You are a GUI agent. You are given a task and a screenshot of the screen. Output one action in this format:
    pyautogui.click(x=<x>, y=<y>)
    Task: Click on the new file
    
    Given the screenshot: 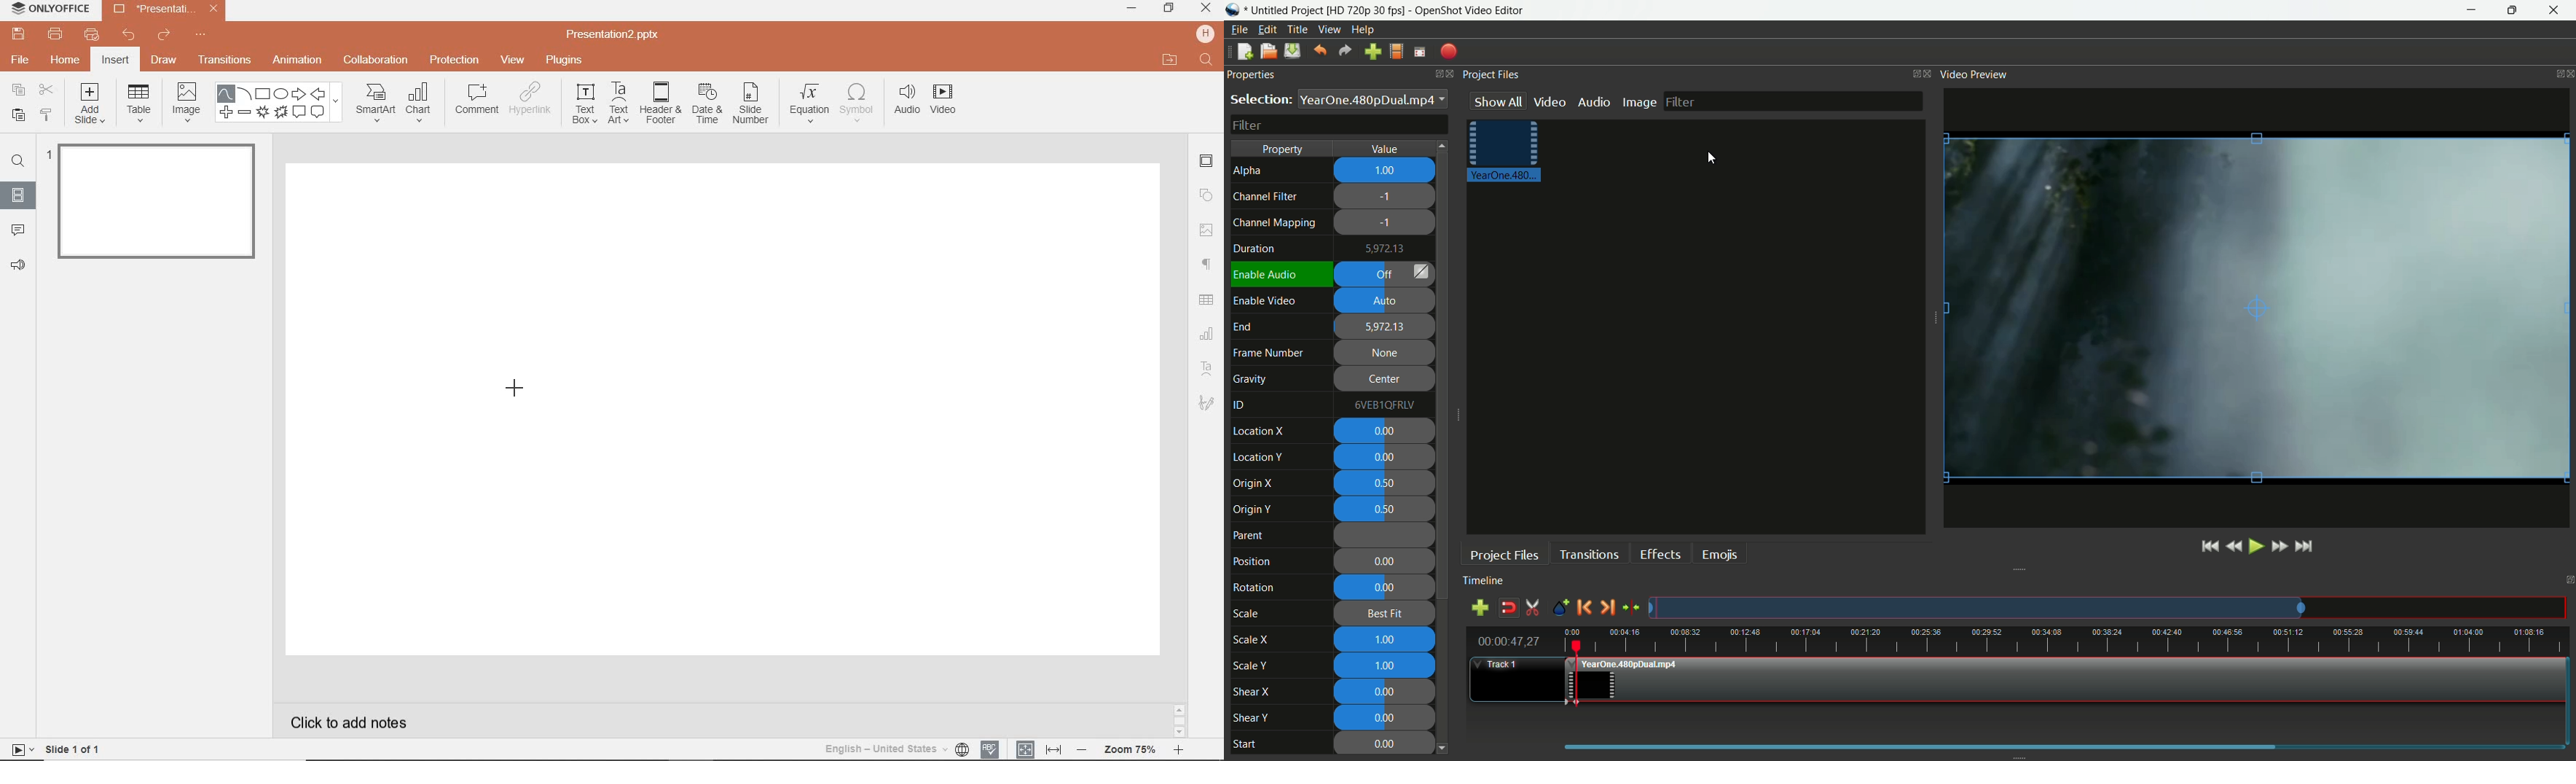 What is the action you would take?
    pyautogui.click(x=1245, y=51)
    